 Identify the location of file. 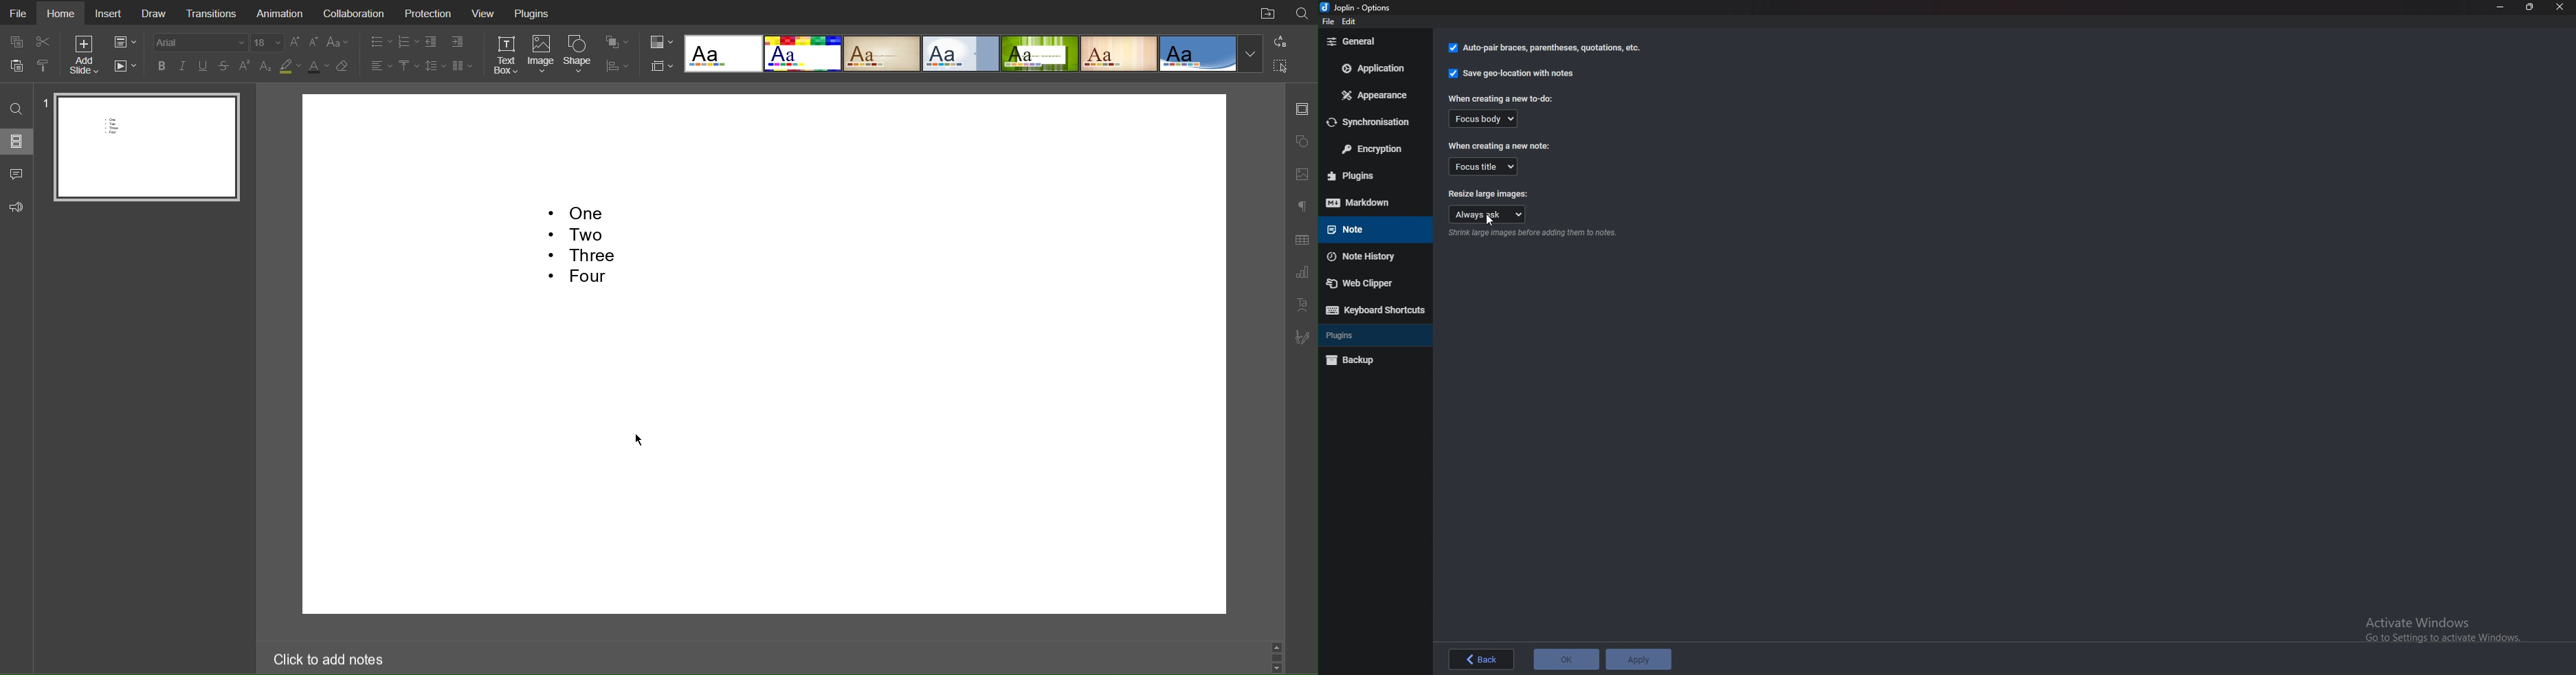
(1331, 24).